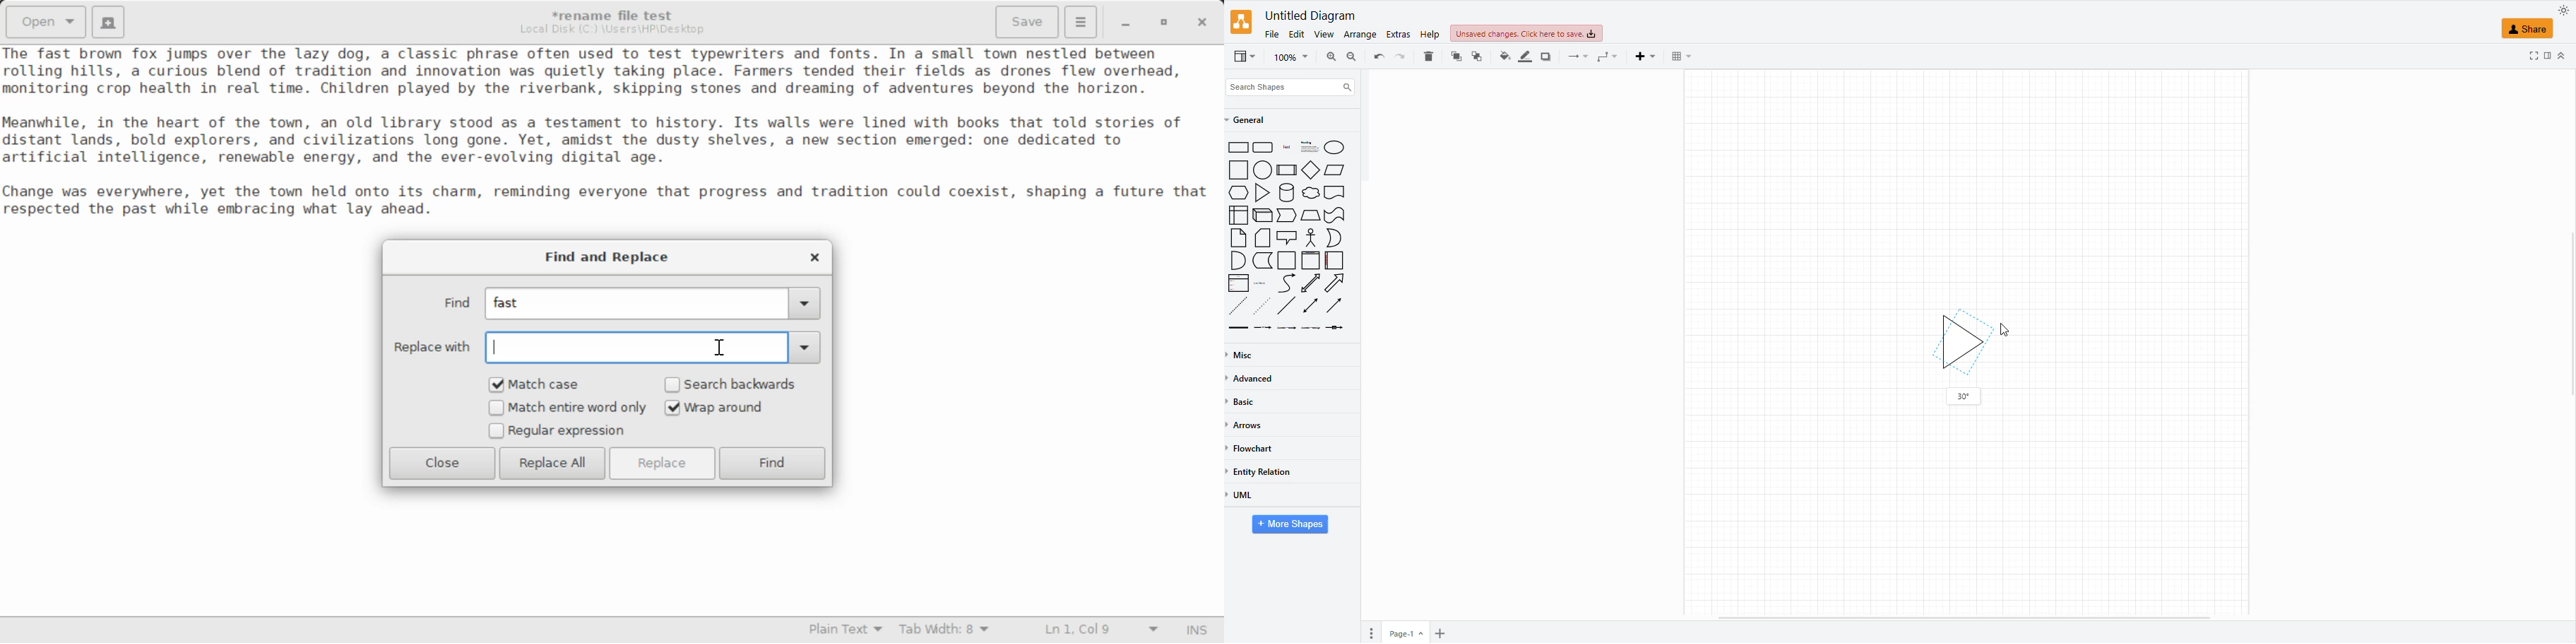 This screenshot has width=2576, height=644. Describe the element at coordinates (1524, 35) in the screenshot. I see `unsaved changes` at that location.